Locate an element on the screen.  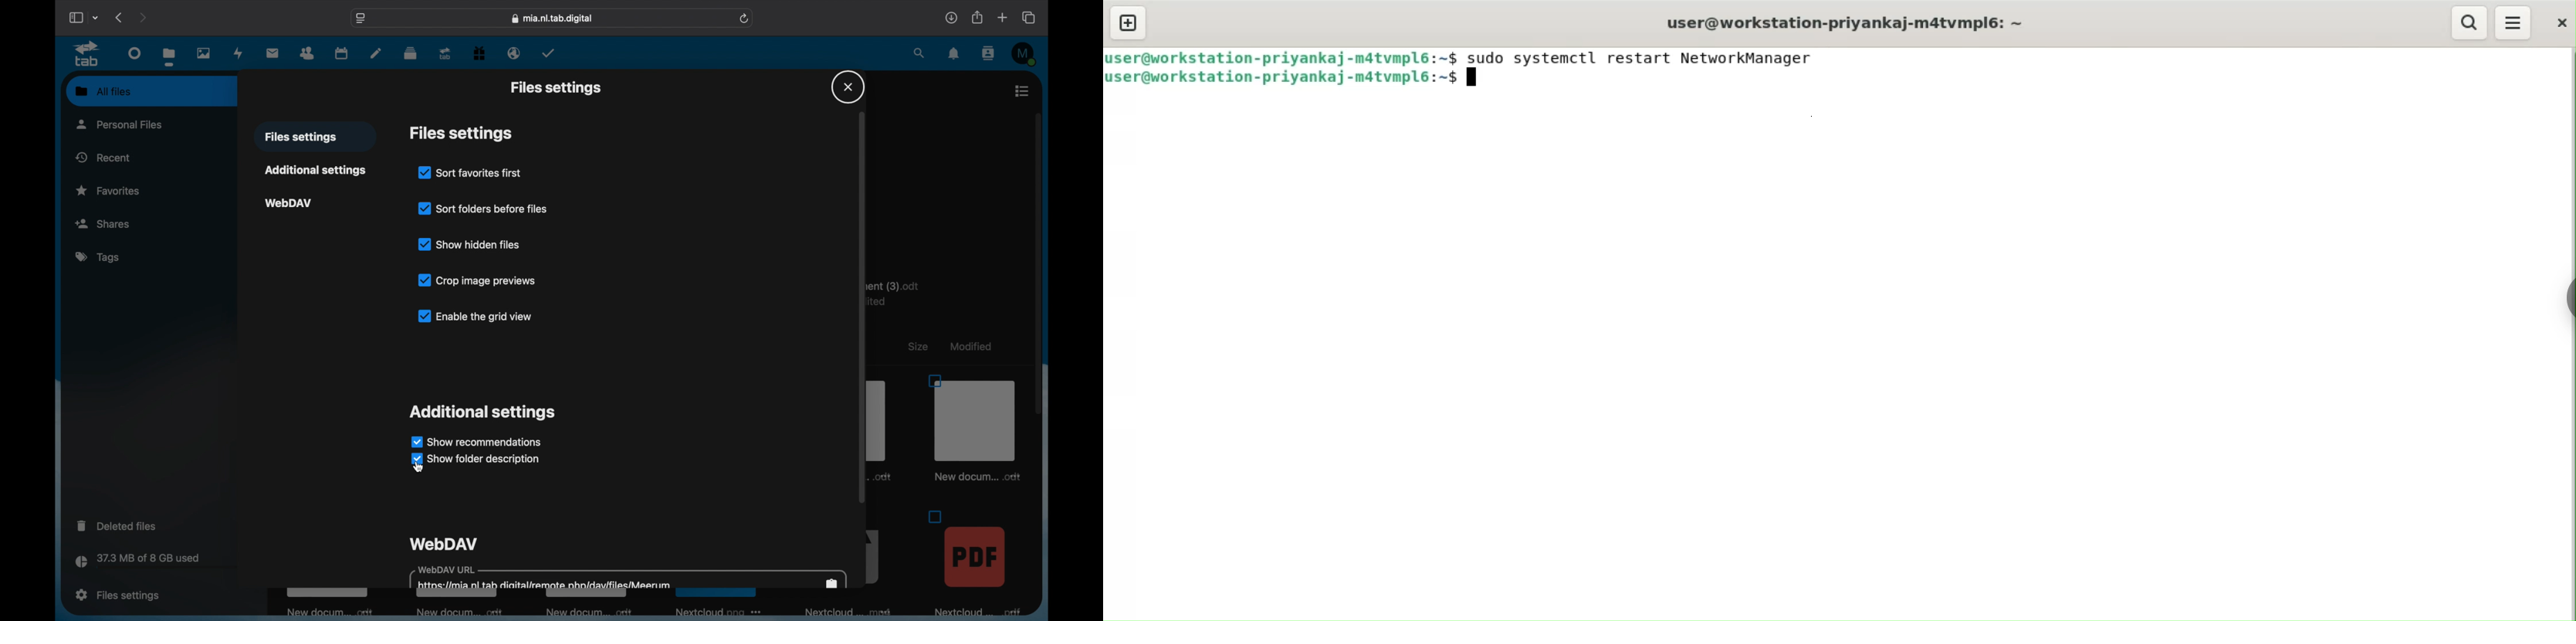
new document is located at coordinates (586, 611).